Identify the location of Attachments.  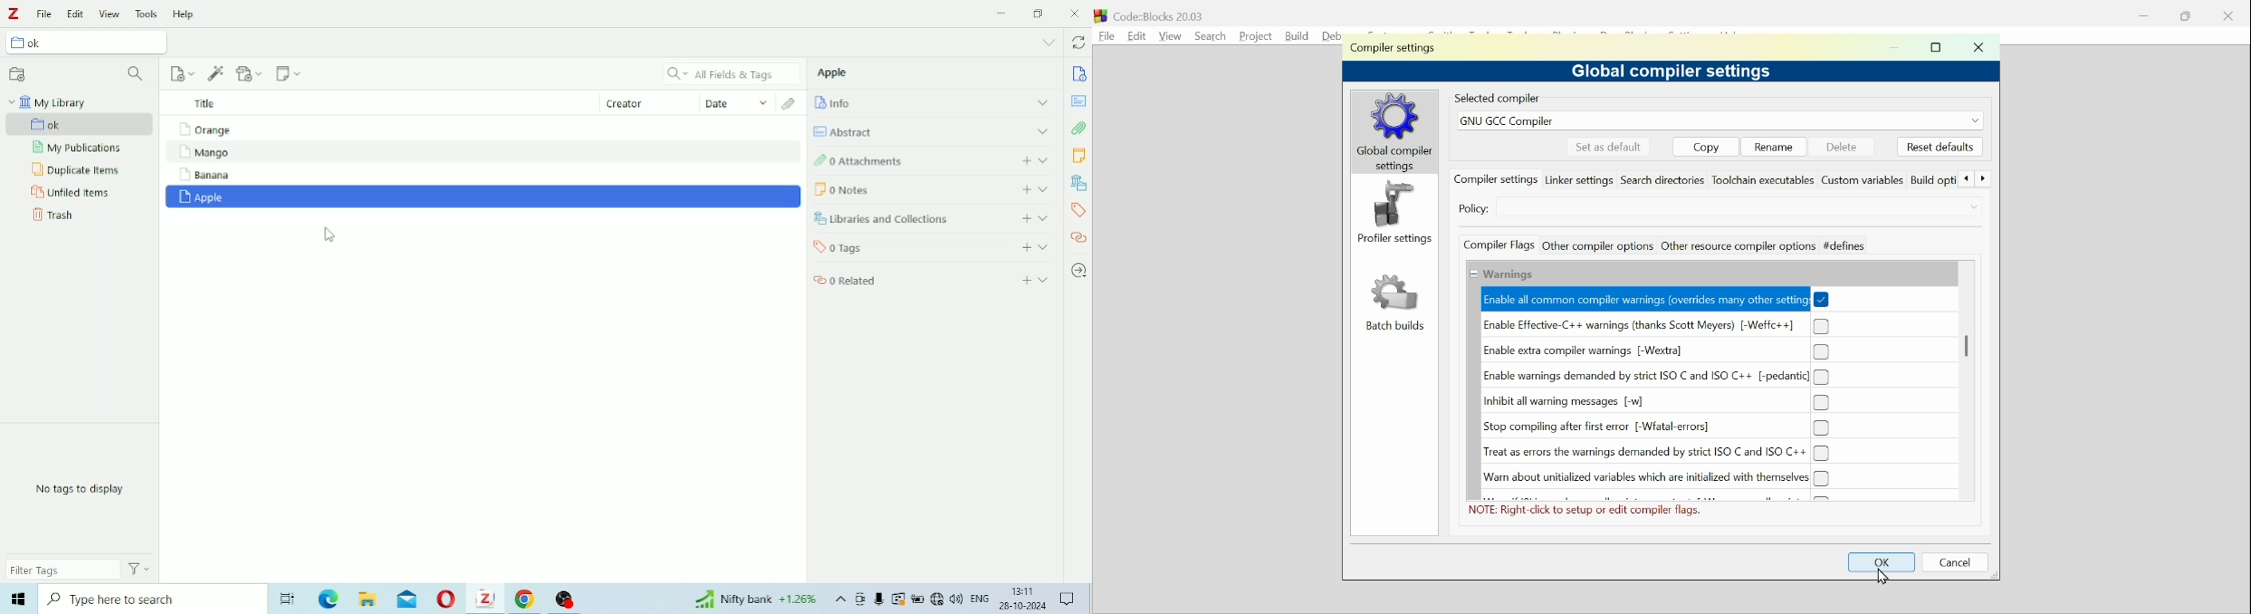
(890, 162).